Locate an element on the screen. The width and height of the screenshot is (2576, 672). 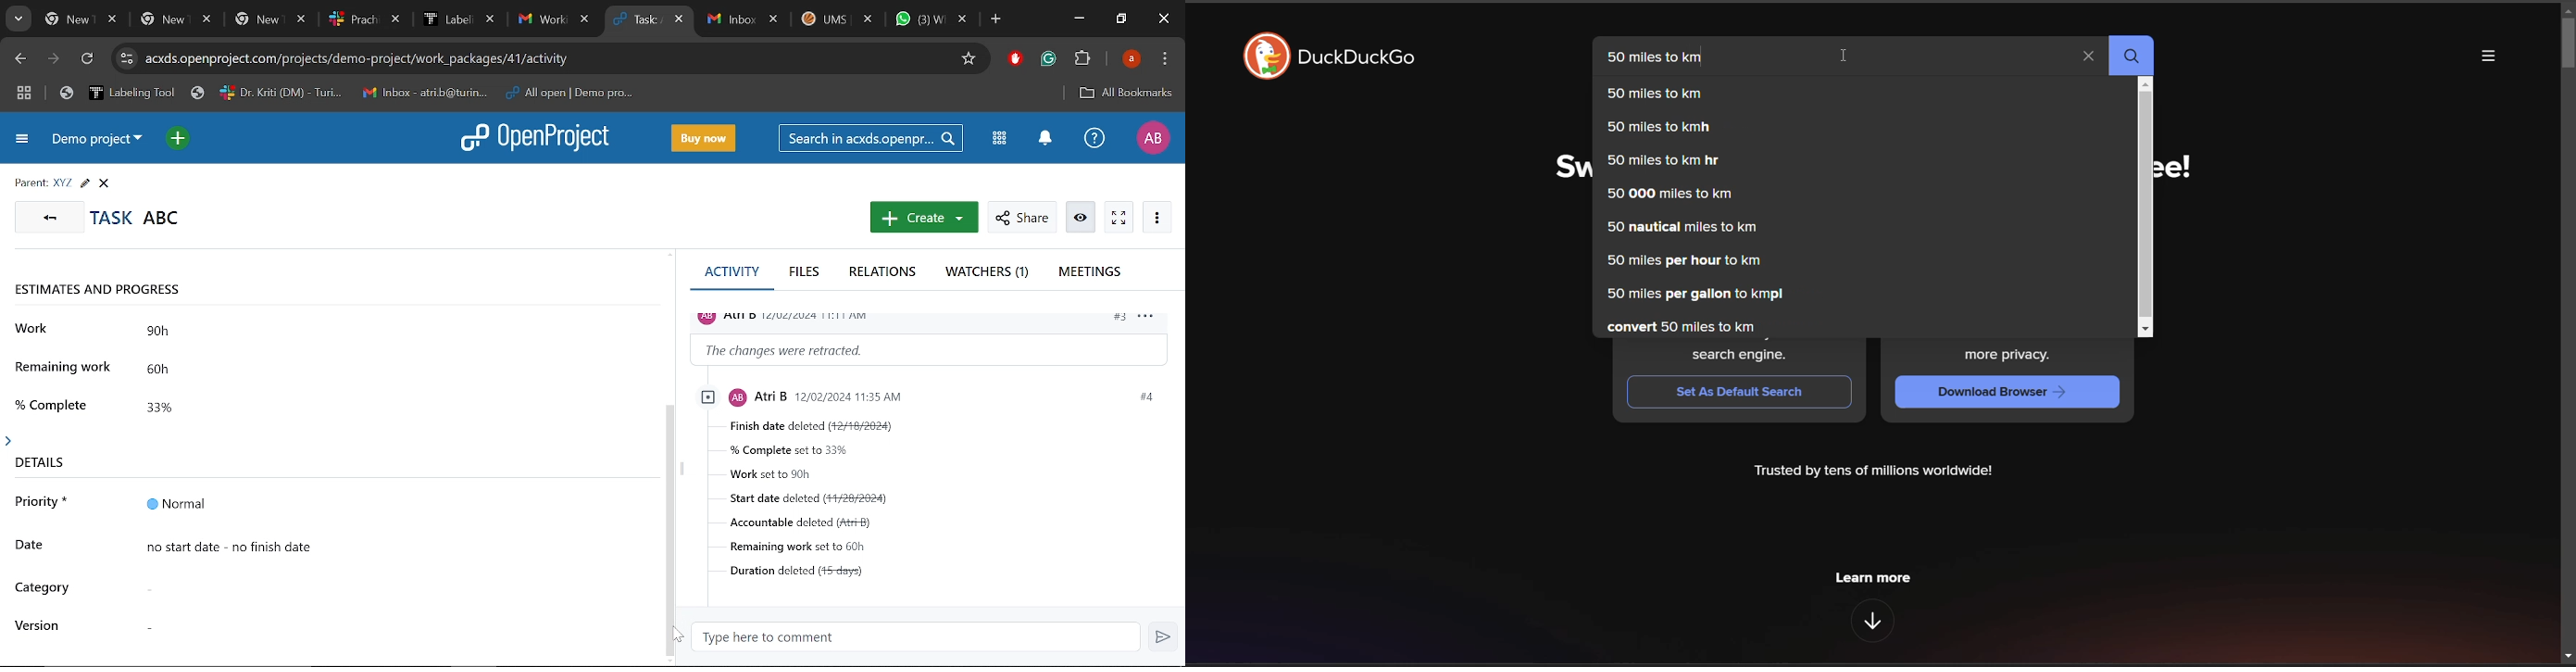
60h is located at coordinates (184, 371).